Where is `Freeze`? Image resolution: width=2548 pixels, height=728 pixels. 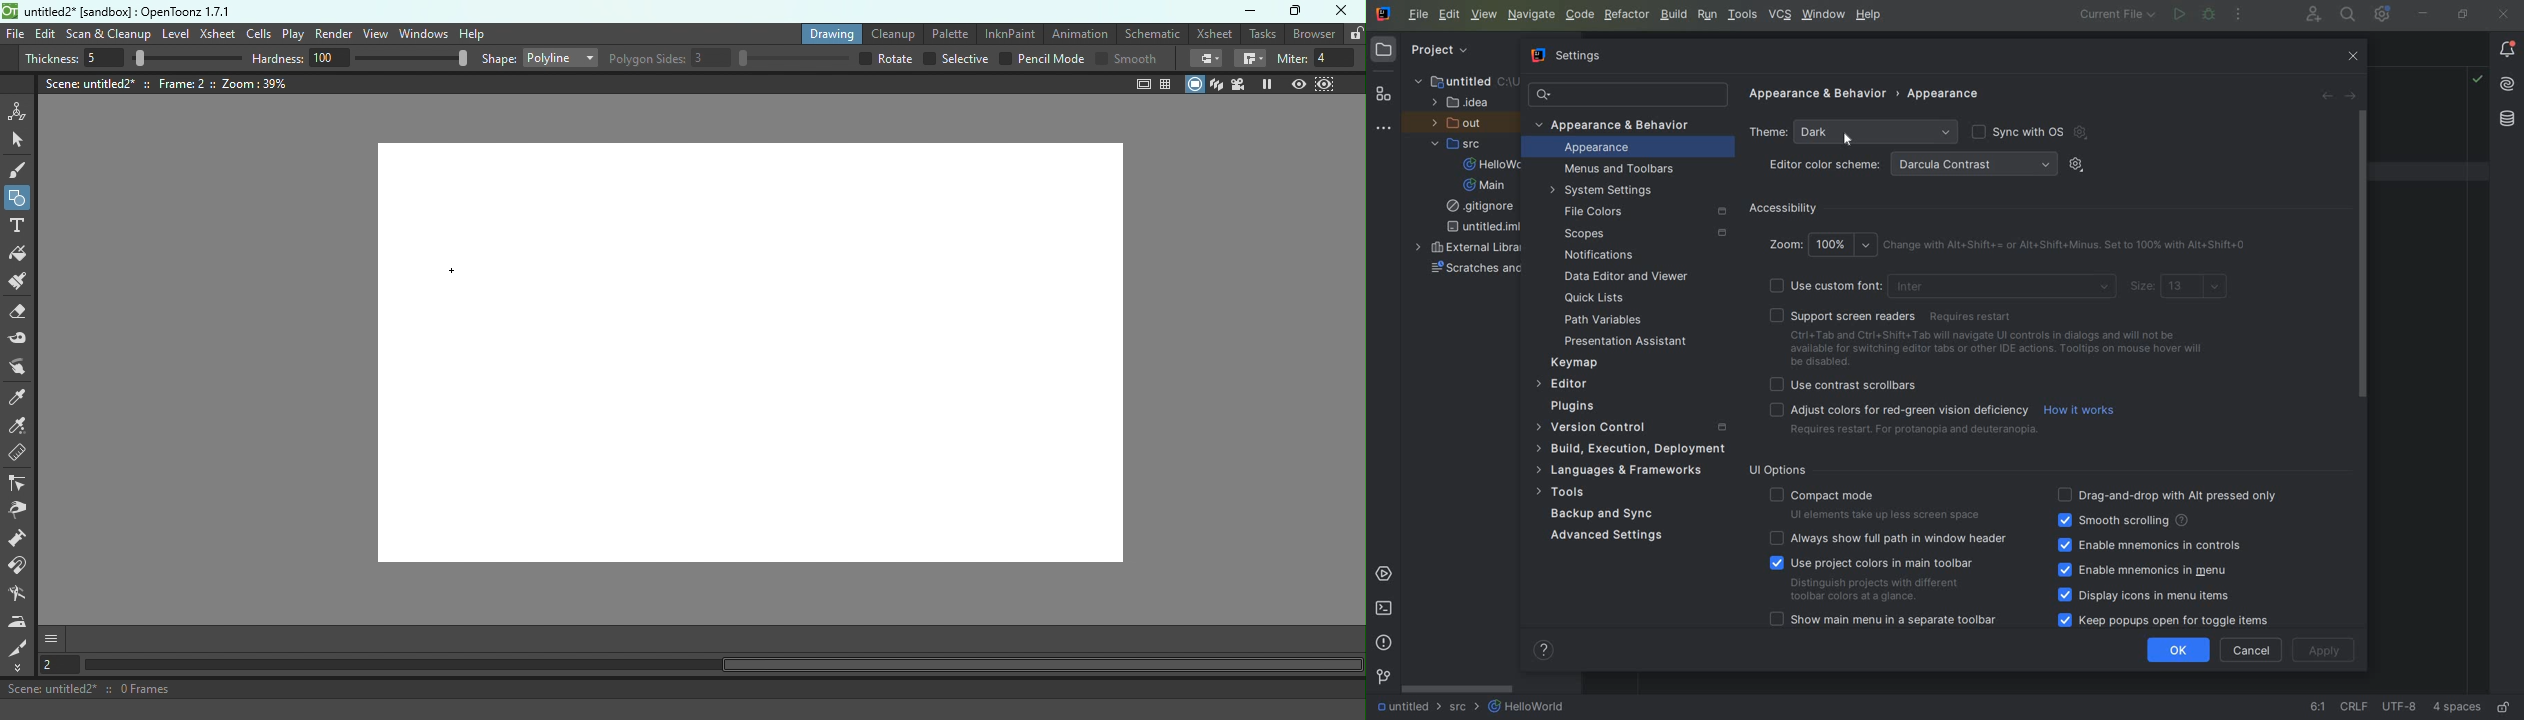
Freeze is located at coordinates (1267, 83).